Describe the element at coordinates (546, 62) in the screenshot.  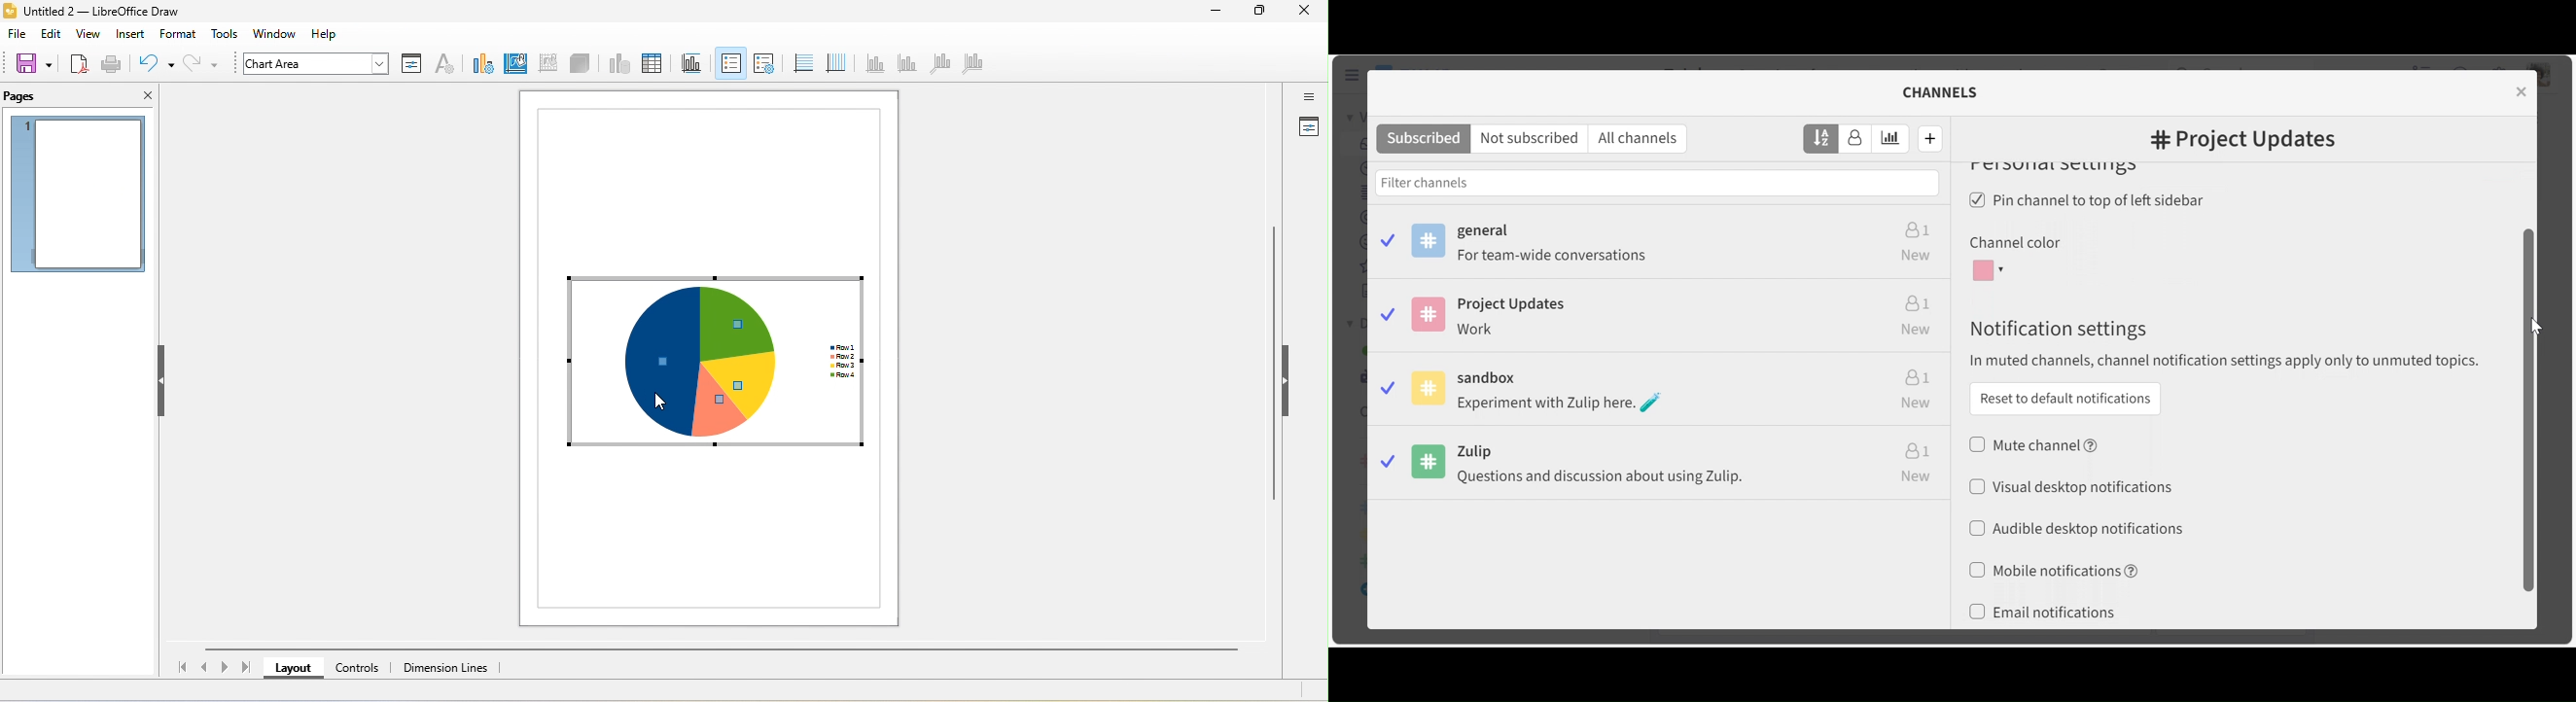
I see `format chat wall` at that location.